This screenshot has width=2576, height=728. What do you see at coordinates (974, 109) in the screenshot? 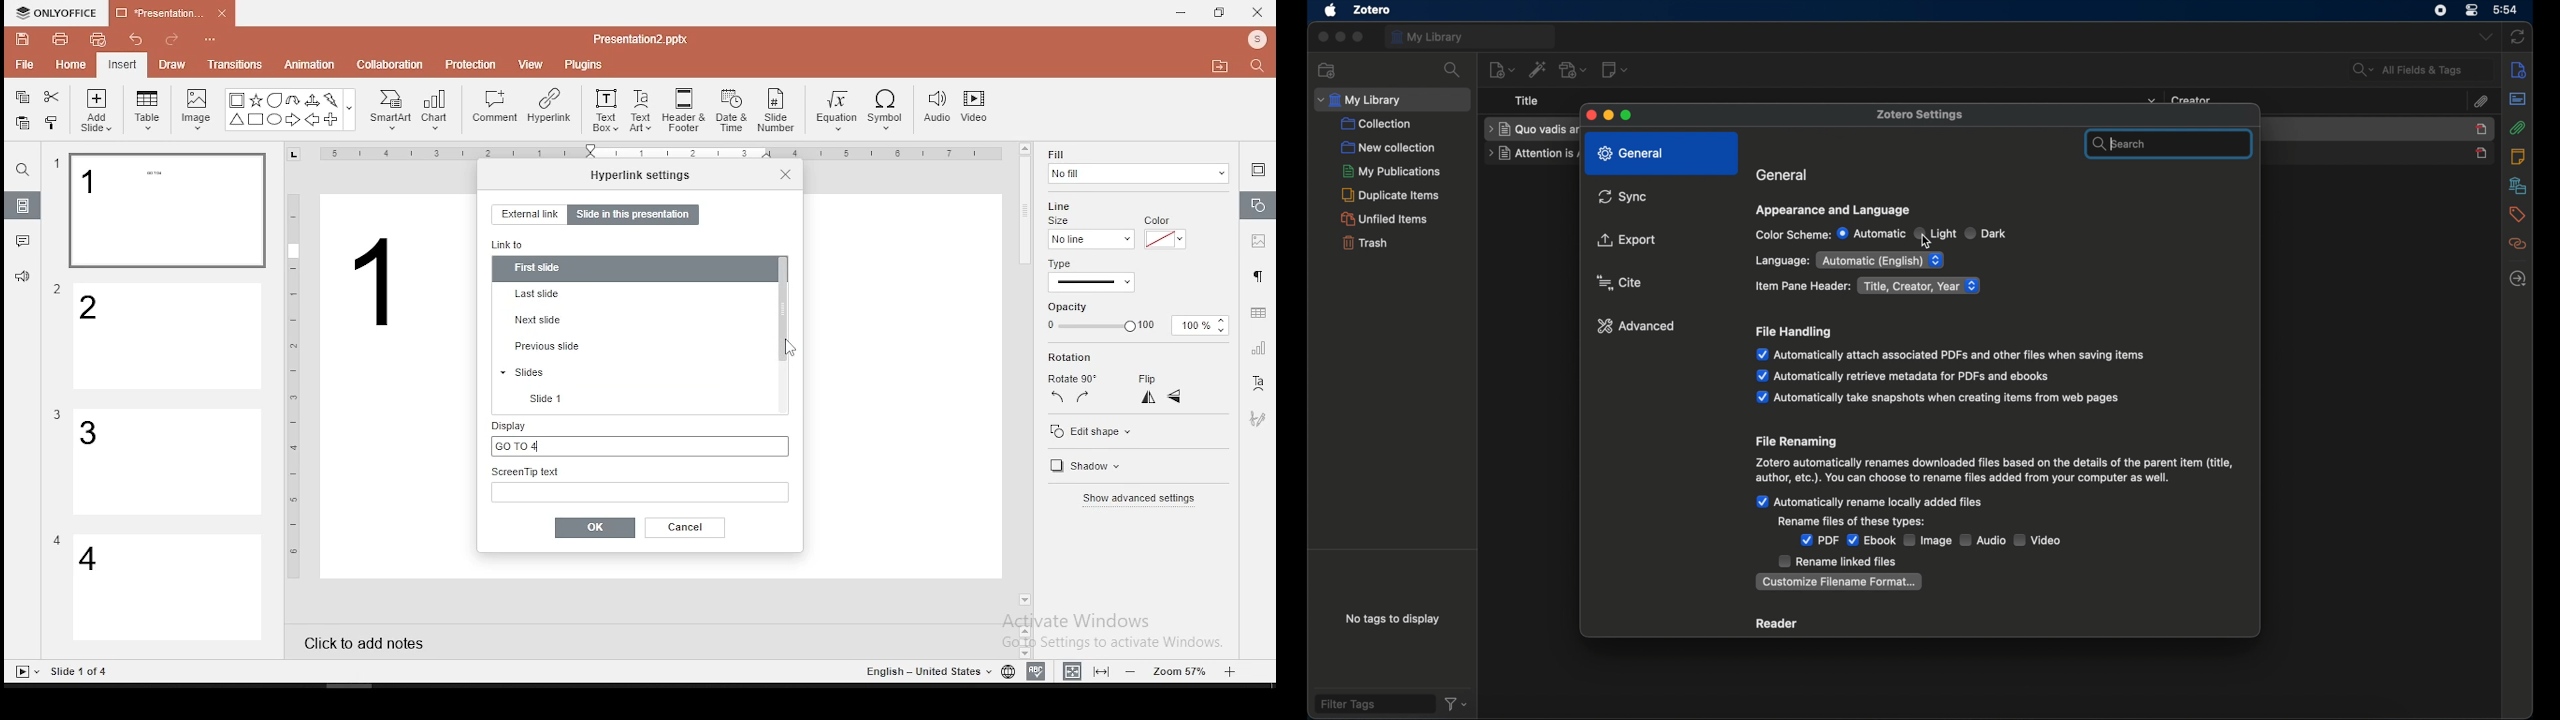
I see `video` at bounding box center [974, 109].